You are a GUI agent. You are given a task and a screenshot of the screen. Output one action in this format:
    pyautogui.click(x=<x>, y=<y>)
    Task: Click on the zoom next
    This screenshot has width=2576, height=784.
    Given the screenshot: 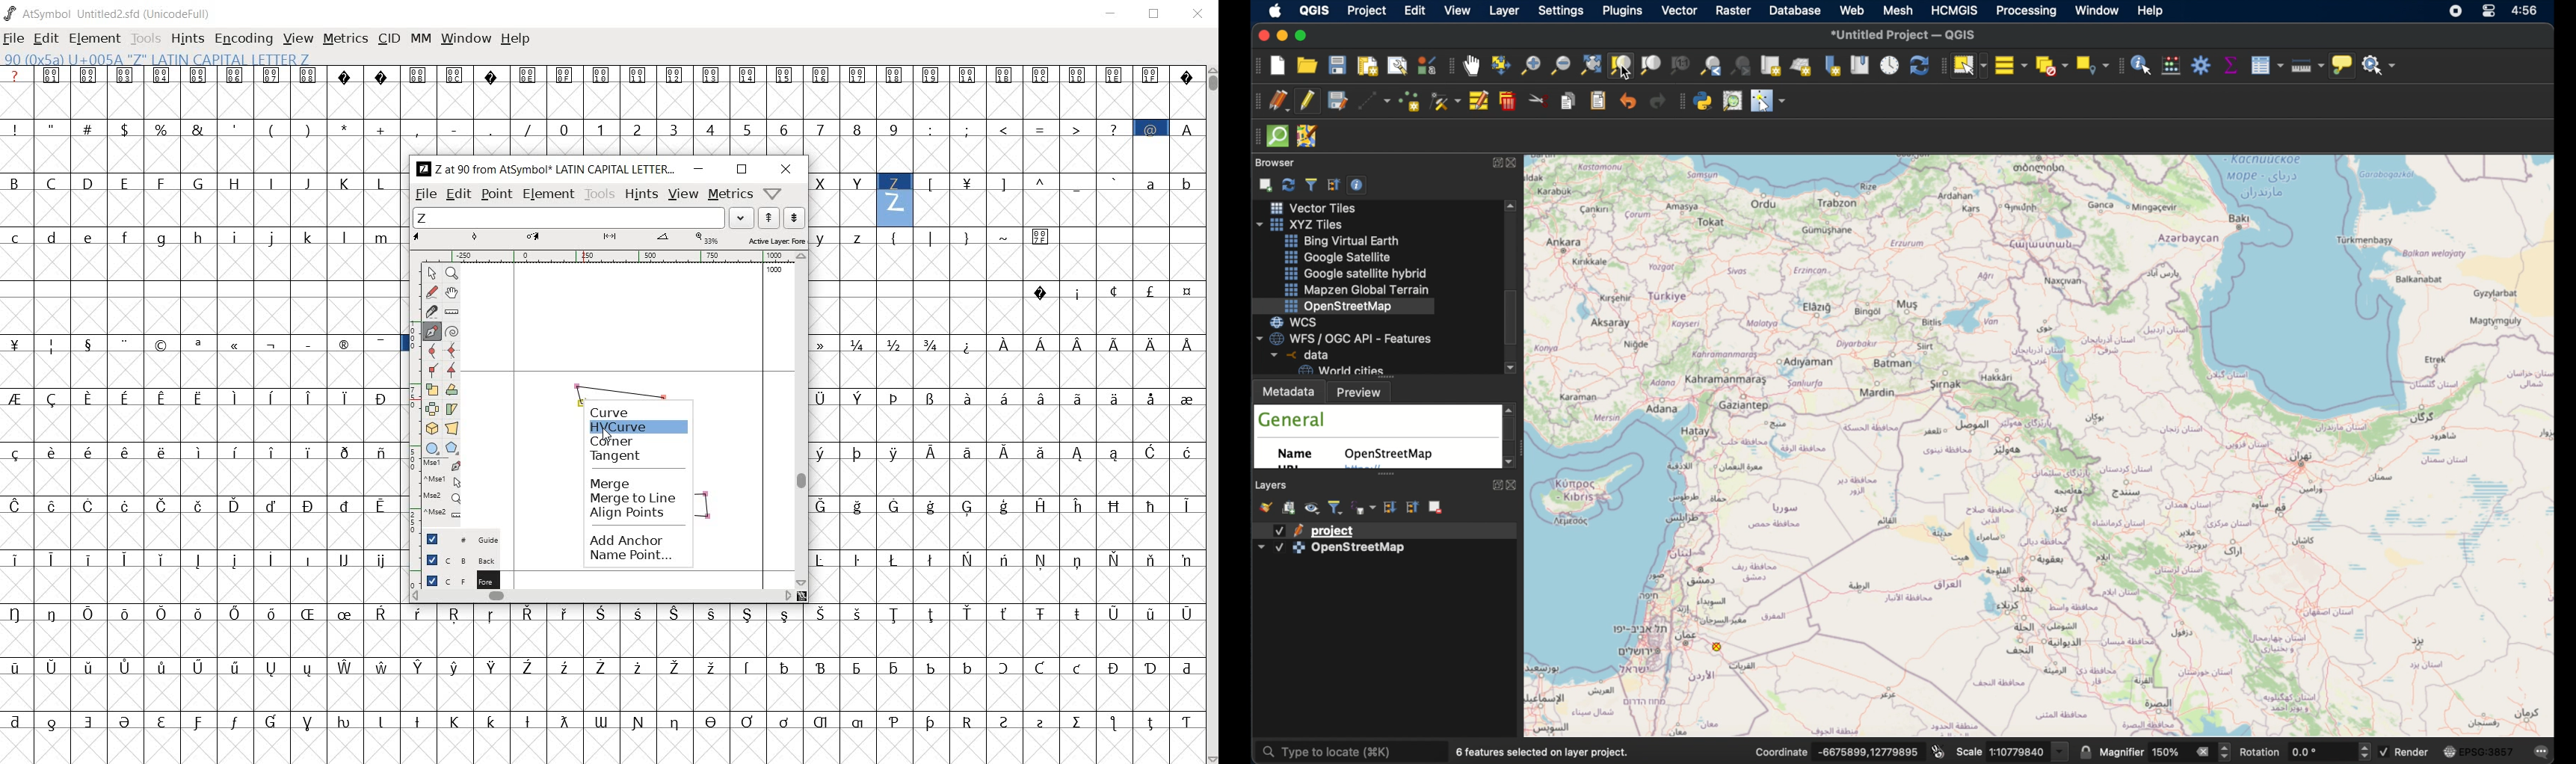 What is the action you would take?
    pyautogui.click(x=1743, y=66)
    